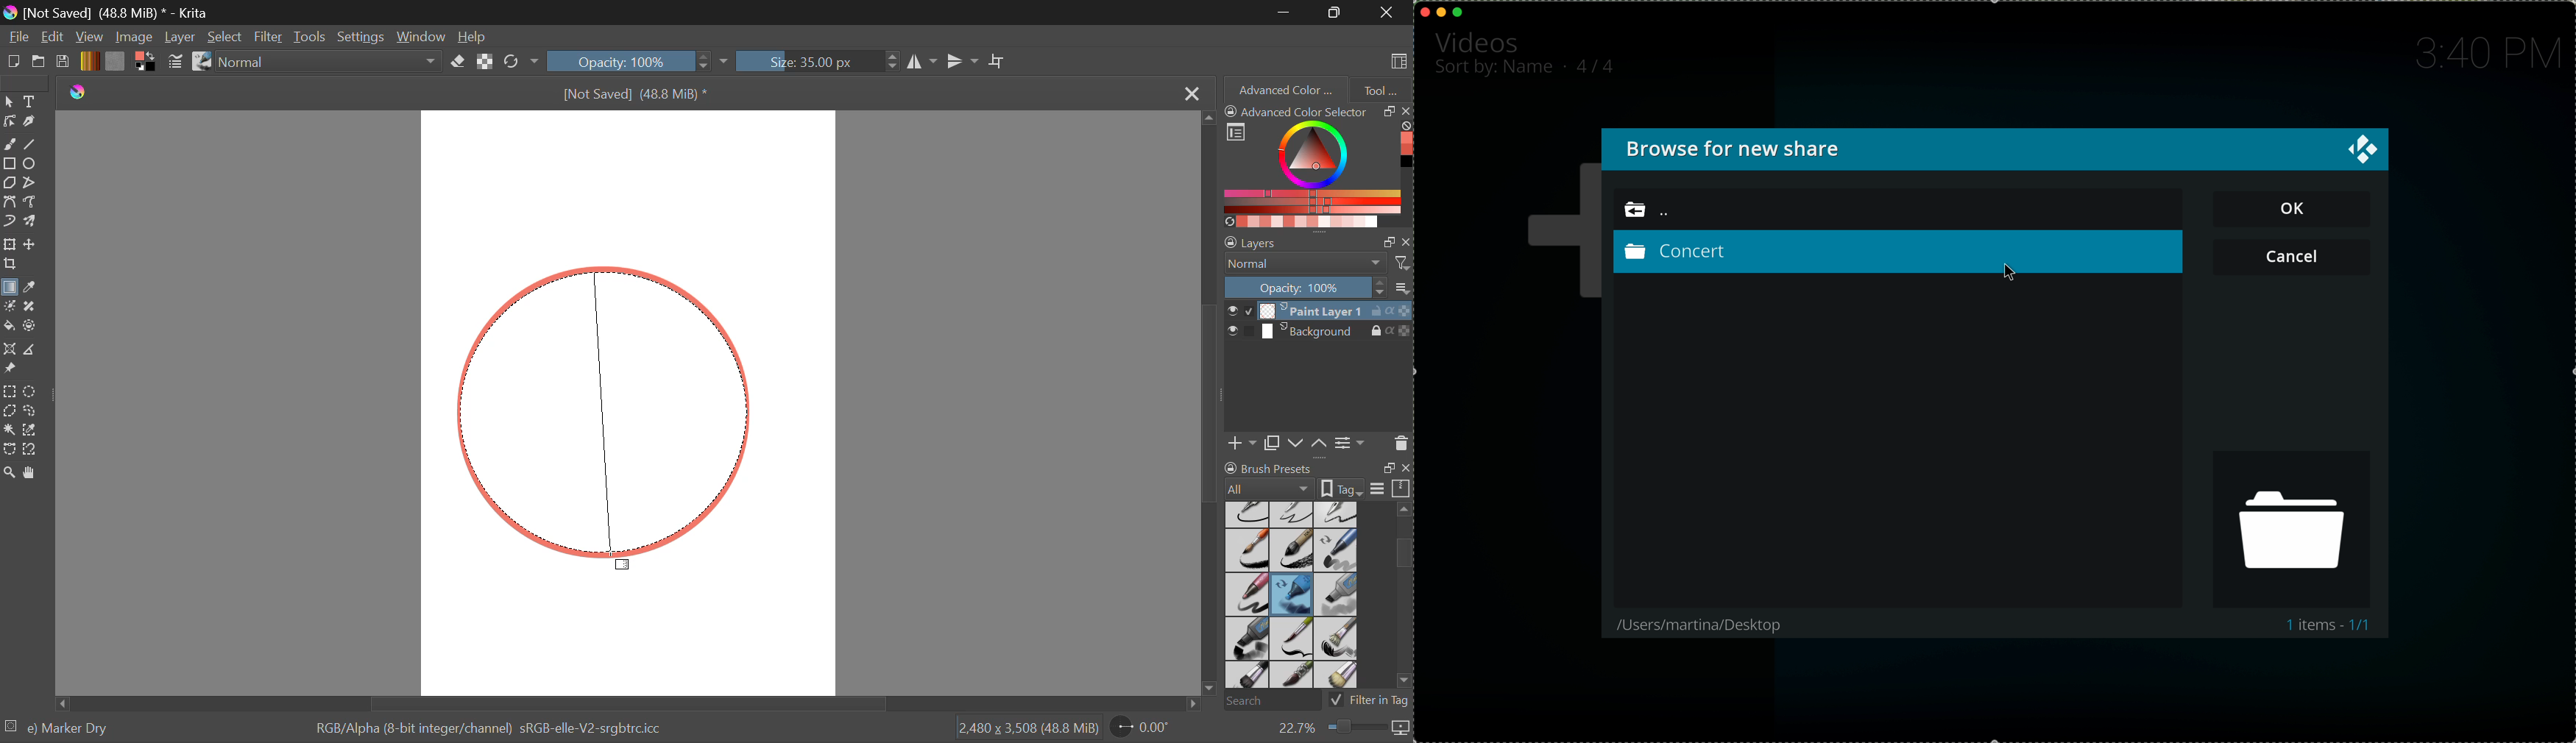 The image size is (2576, 756). I want to click on Blending Mode, so click(333, 63).